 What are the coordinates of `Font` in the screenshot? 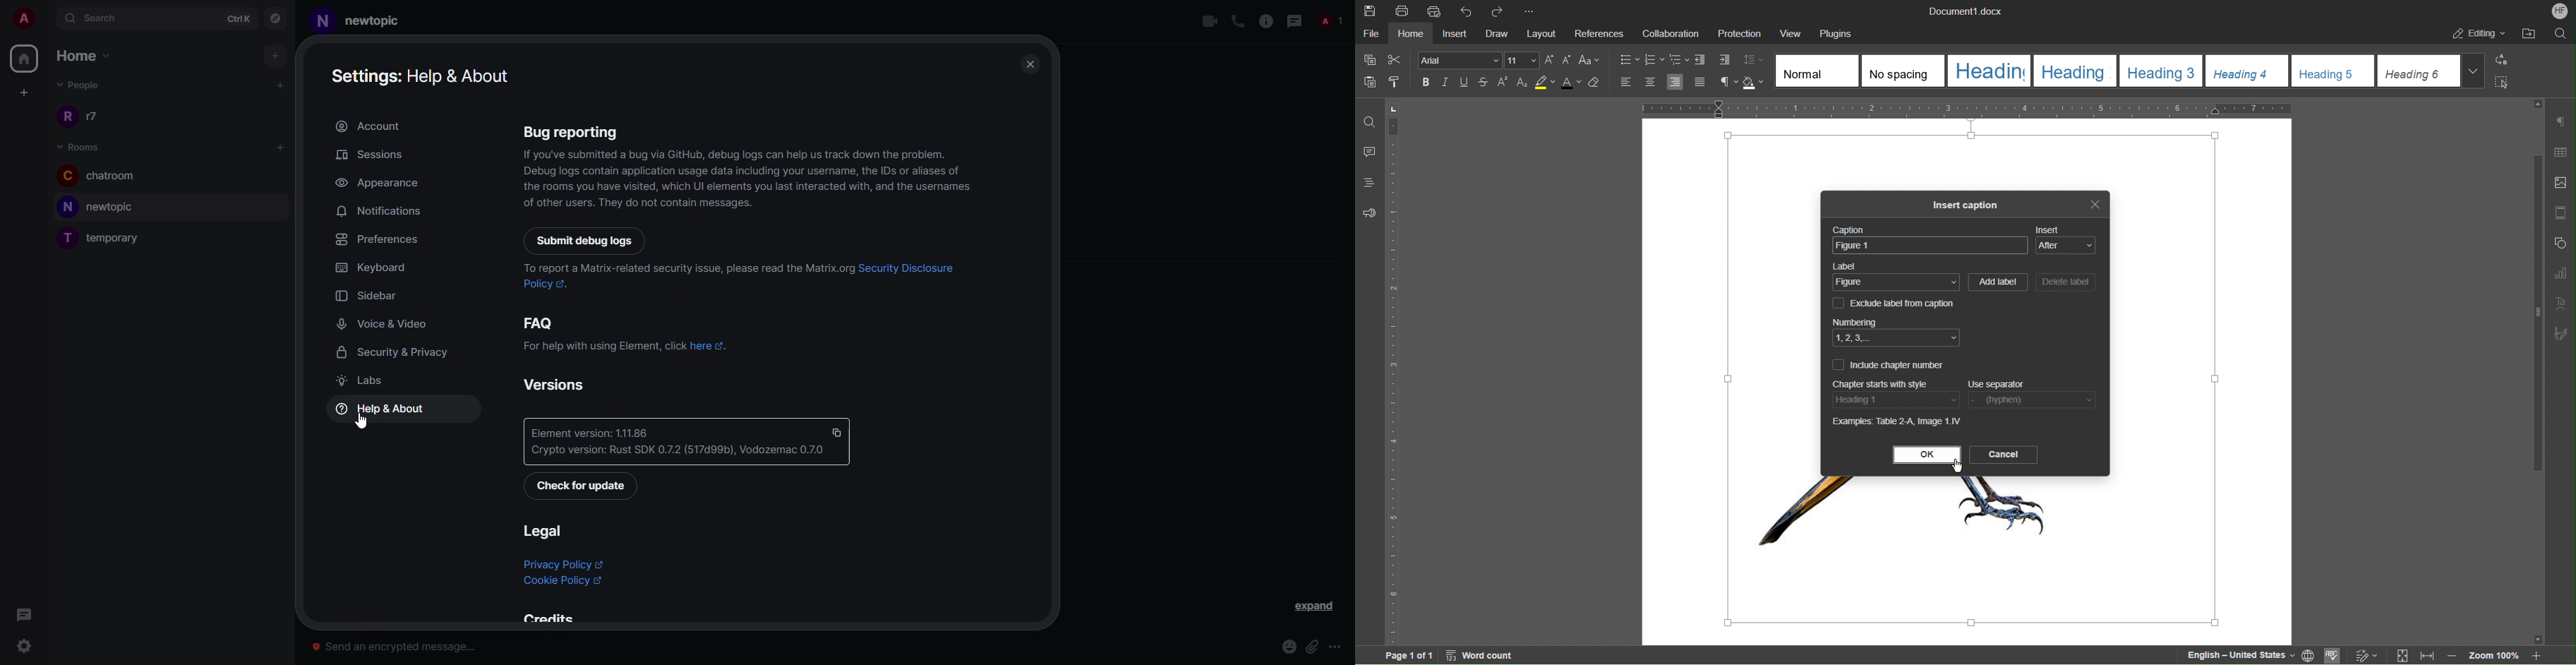 It's located at (1461, 60).